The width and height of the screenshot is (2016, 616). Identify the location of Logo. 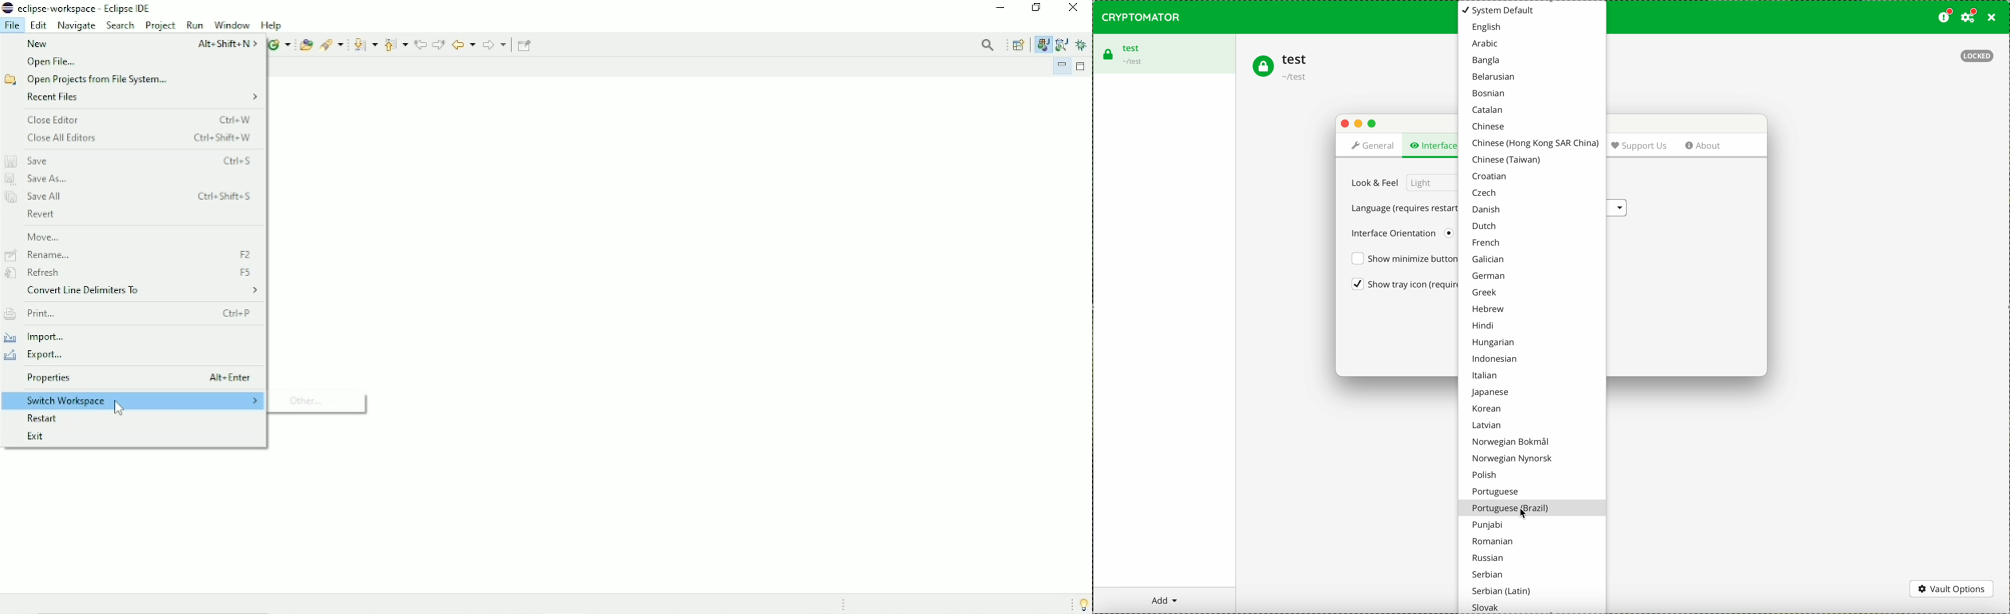
(7, 8).